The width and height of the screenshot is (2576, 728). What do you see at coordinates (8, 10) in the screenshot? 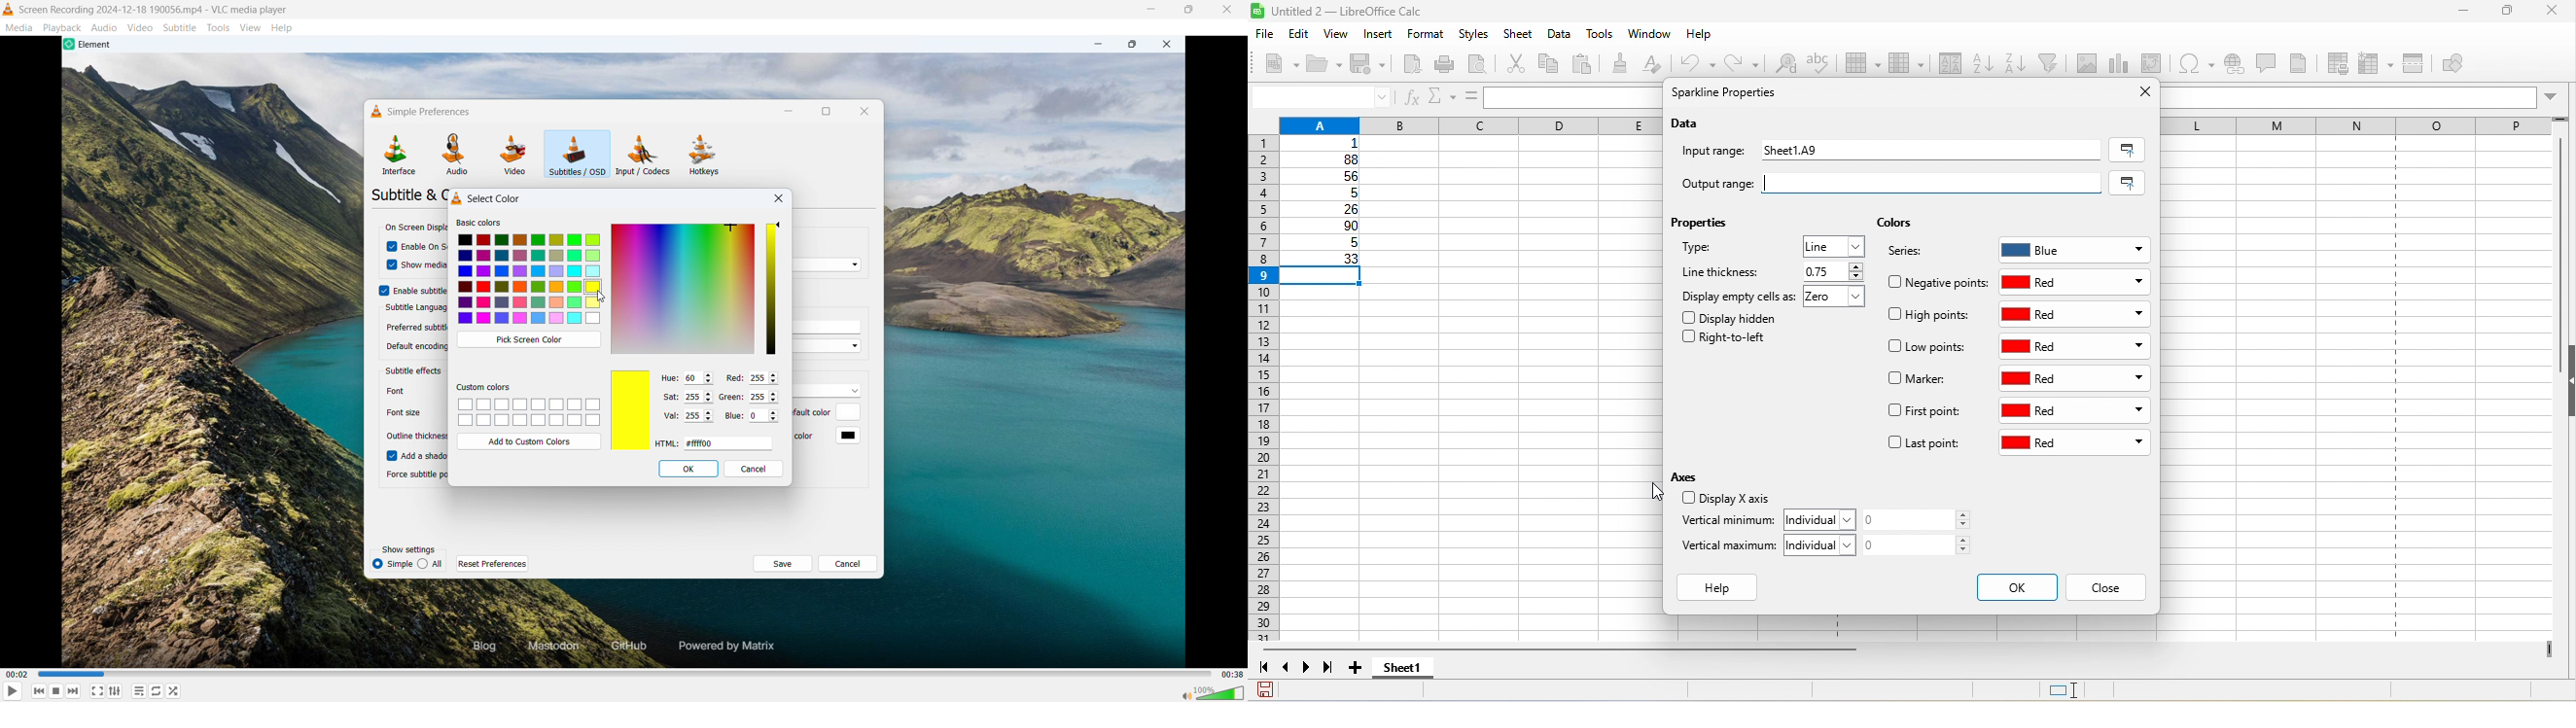
I see `Logo ` at bounding box center [8, 10].